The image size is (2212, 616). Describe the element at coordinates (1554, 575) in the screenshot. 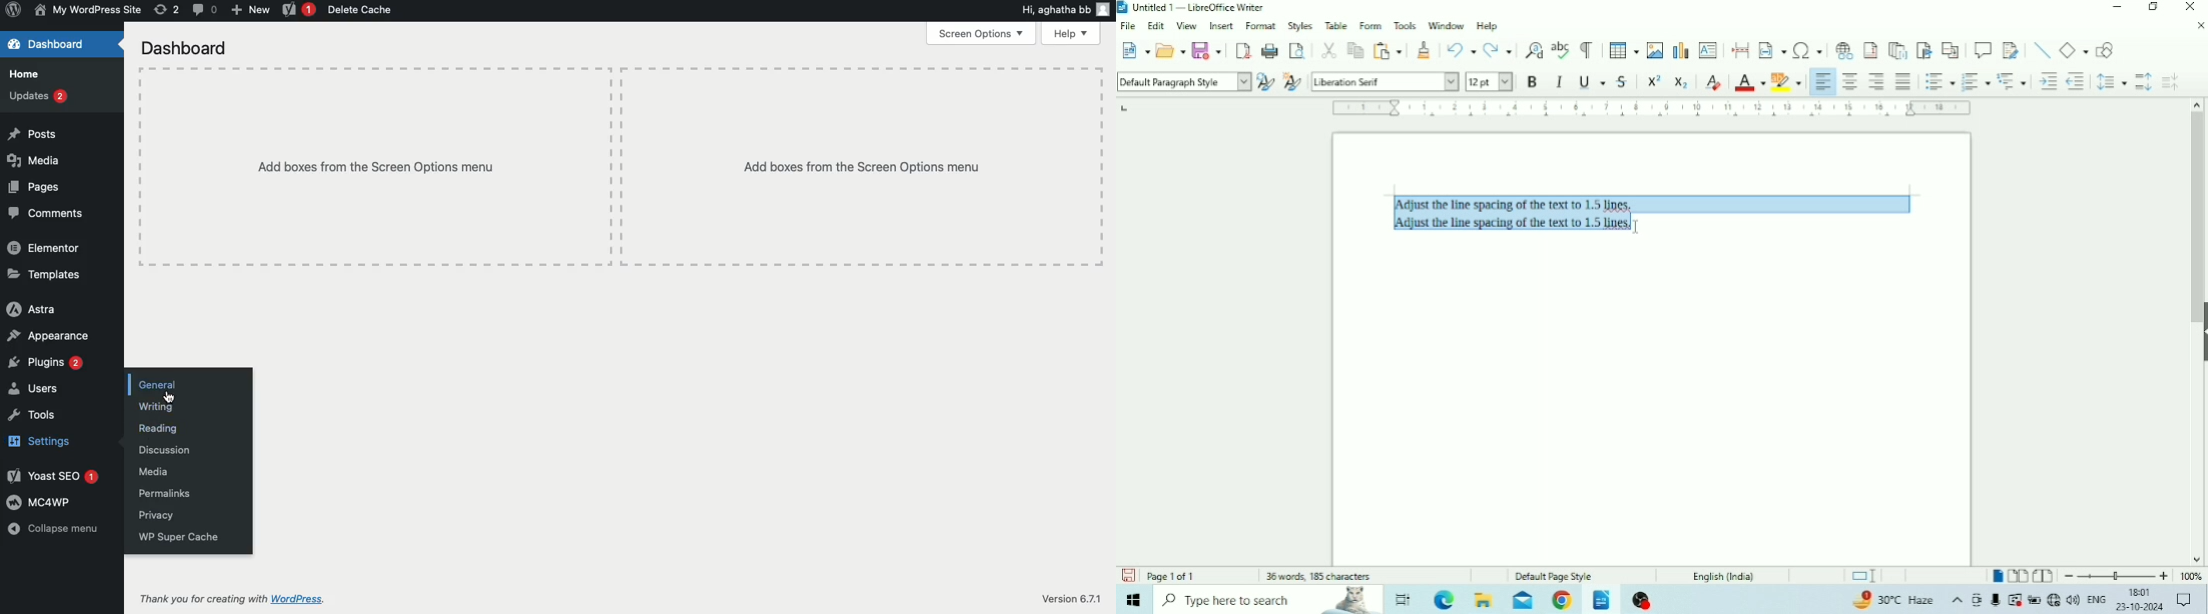

I see `Default Page Style` at that location.